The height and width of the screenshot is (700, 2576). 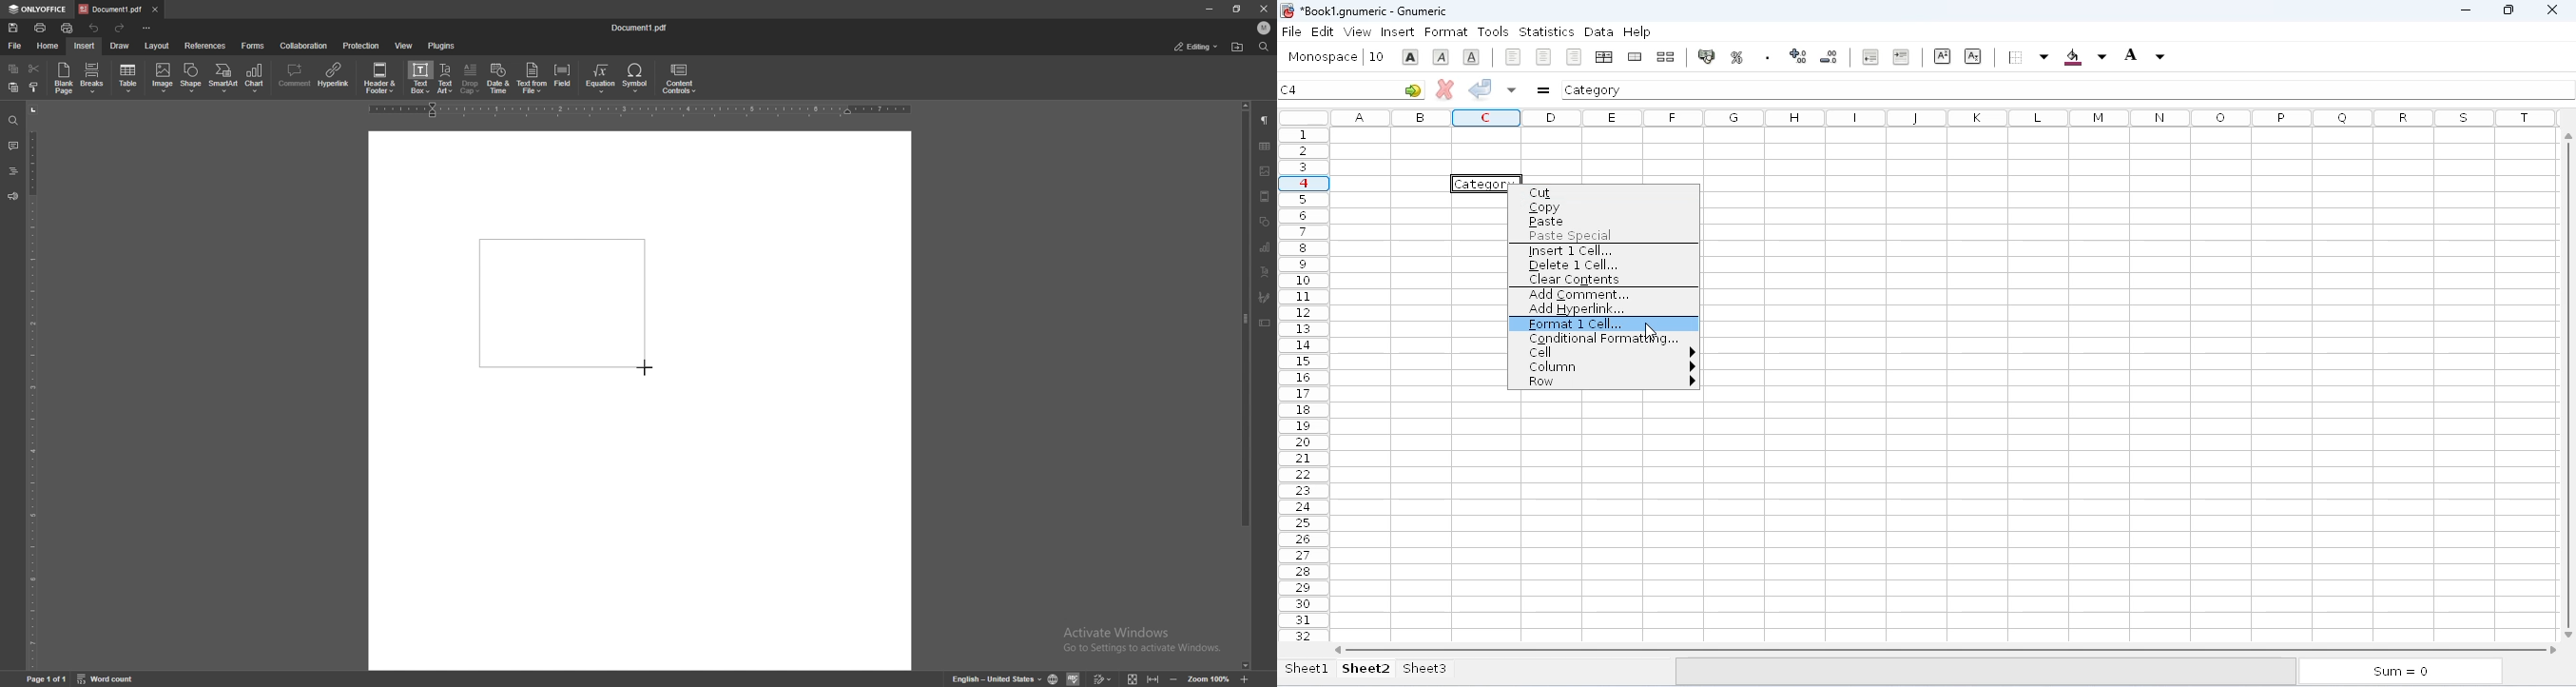 What do you see at coordinates (47, 680) in the screenshot?
I see `page 1 of 1` at bounding box center [47, 680].